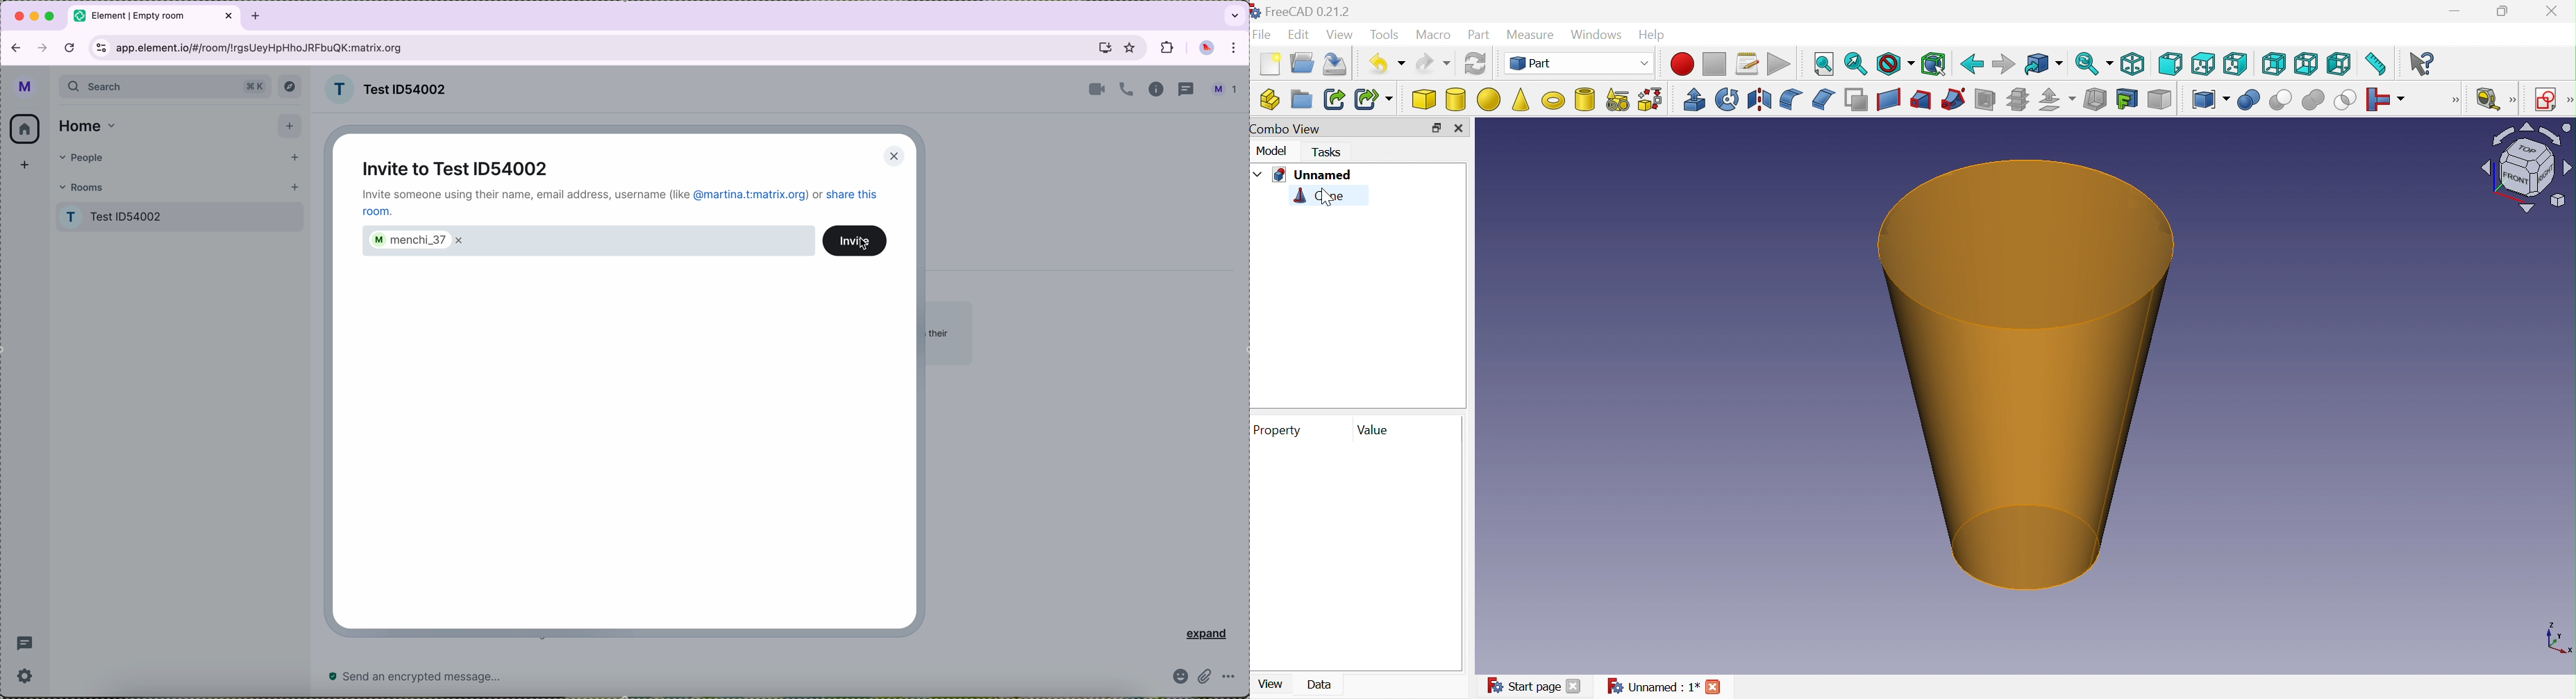  I want to click on Save, so click(1338, 63).